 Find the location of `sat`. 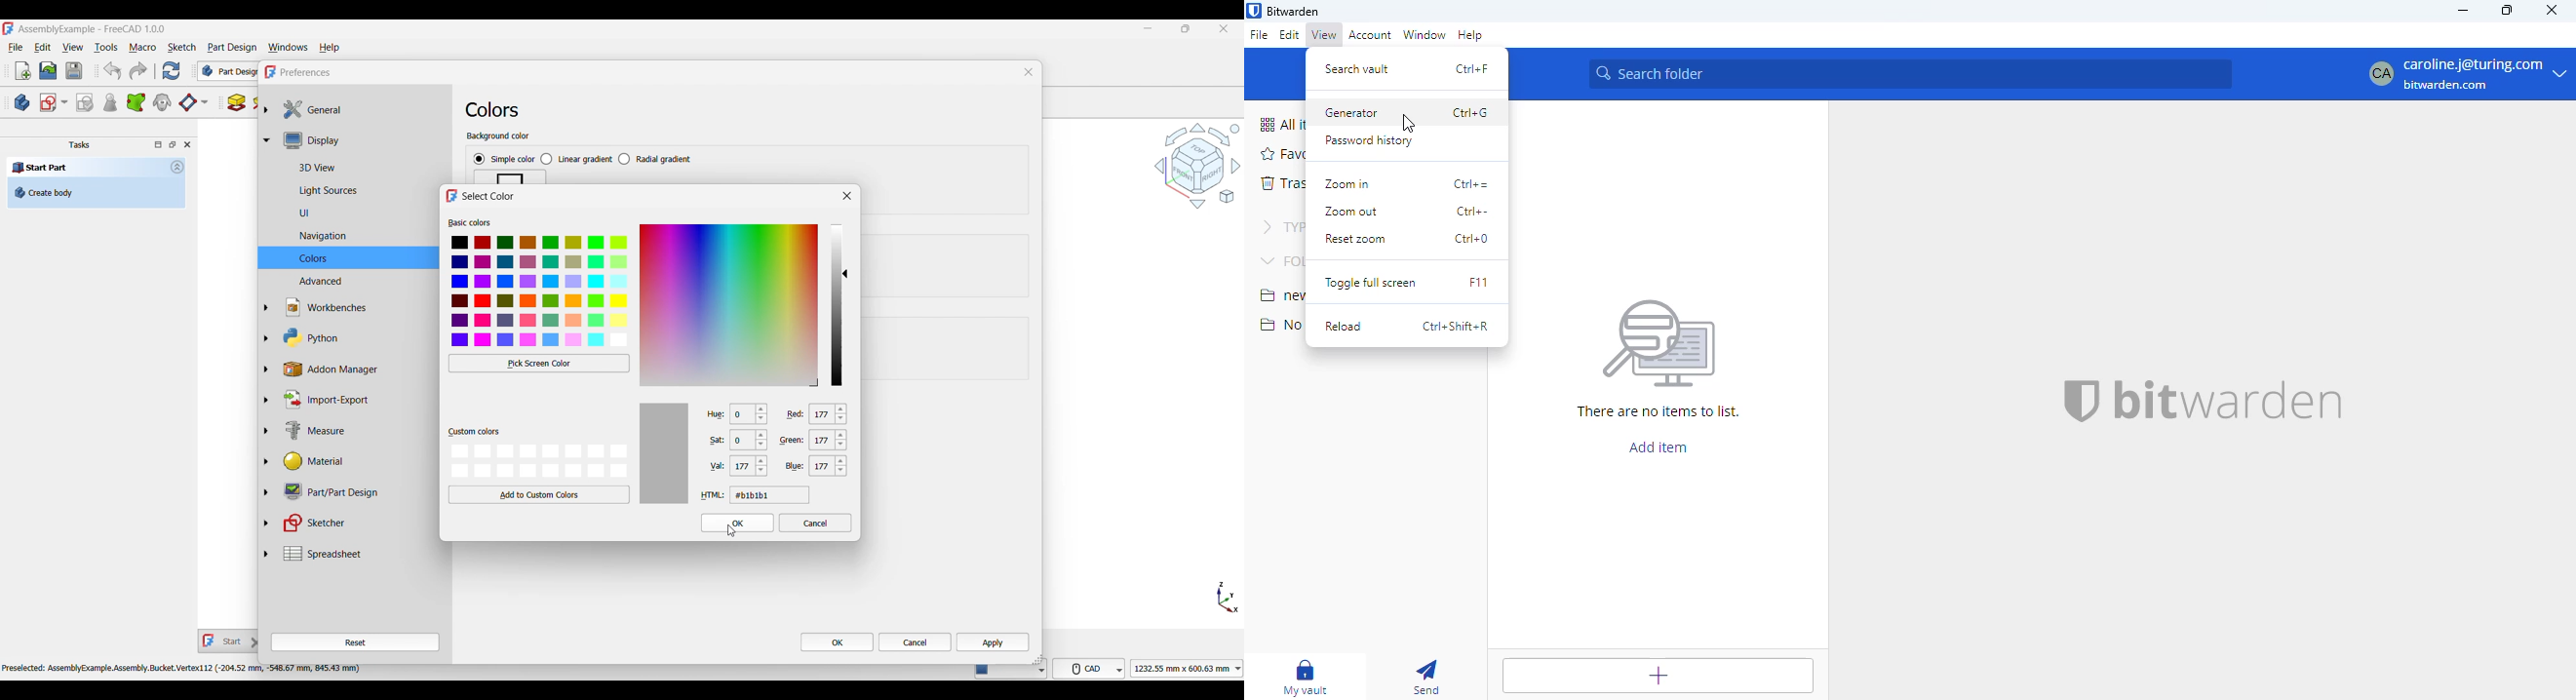

sat is located at coordinates (711, 441).